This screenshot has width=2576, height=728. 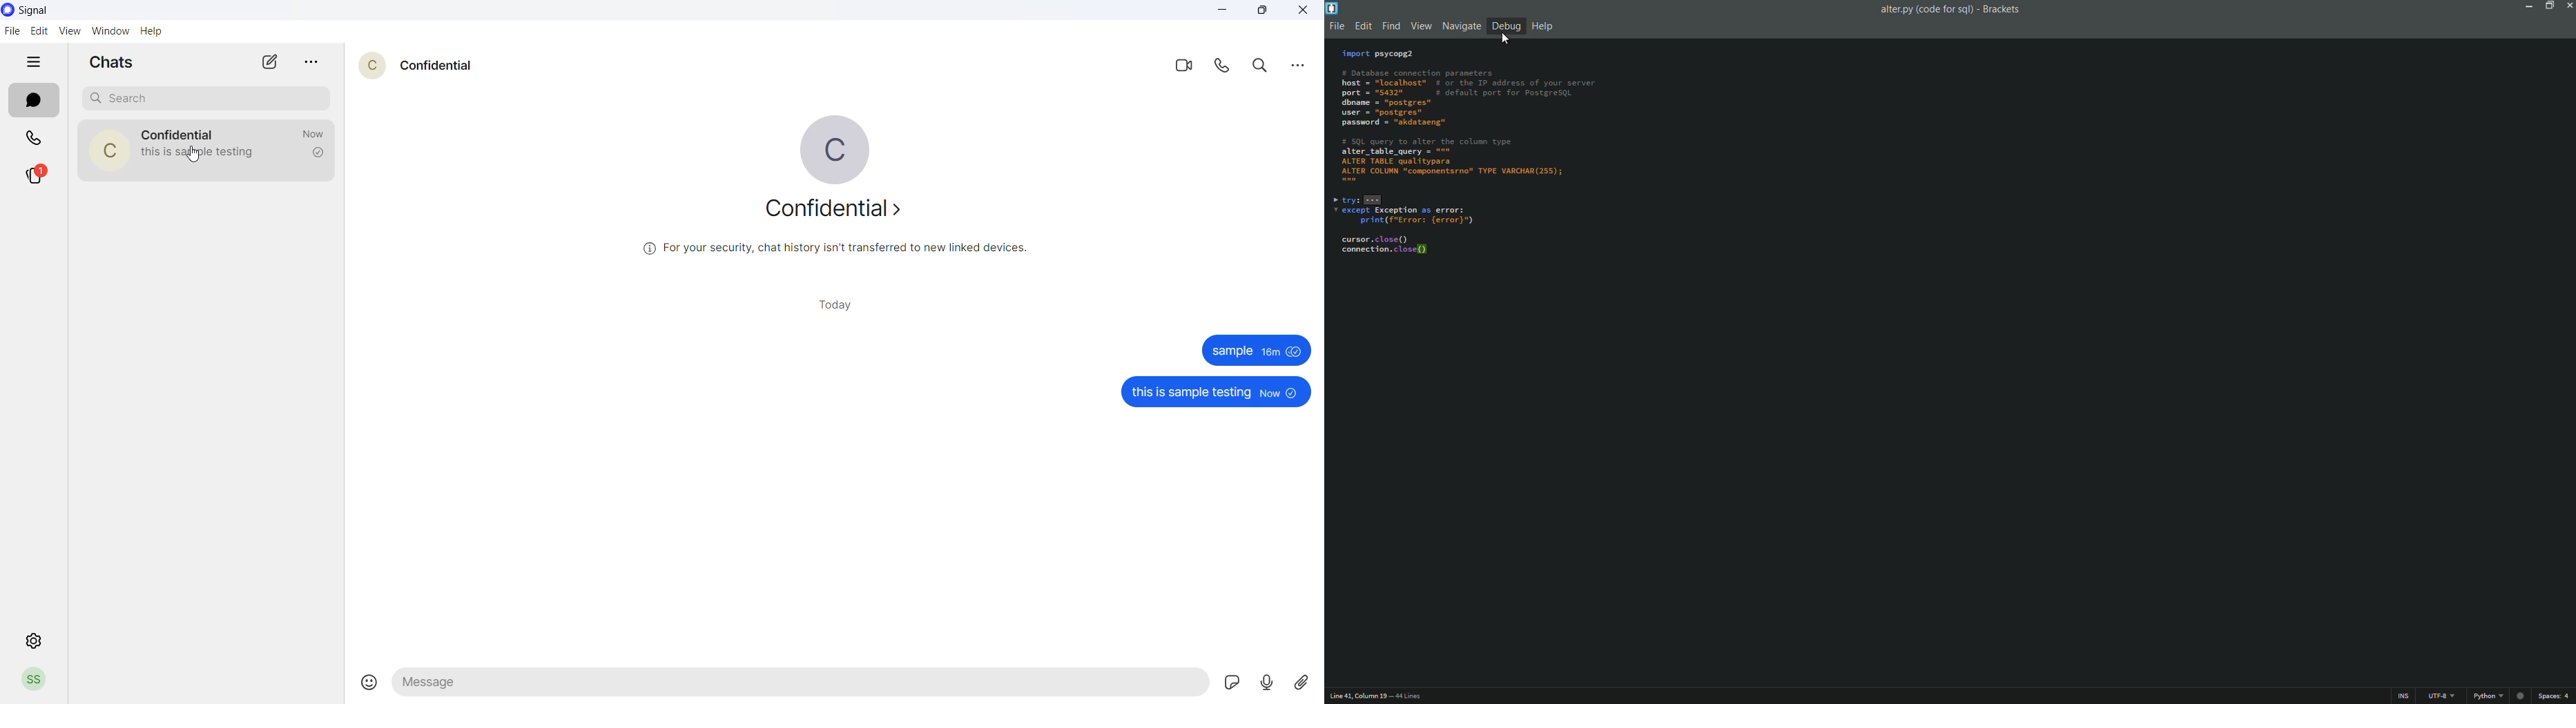 What do you see at coordinates (35, 12) in the screenshot?
I see `signal` at bounding box center [35, 12].